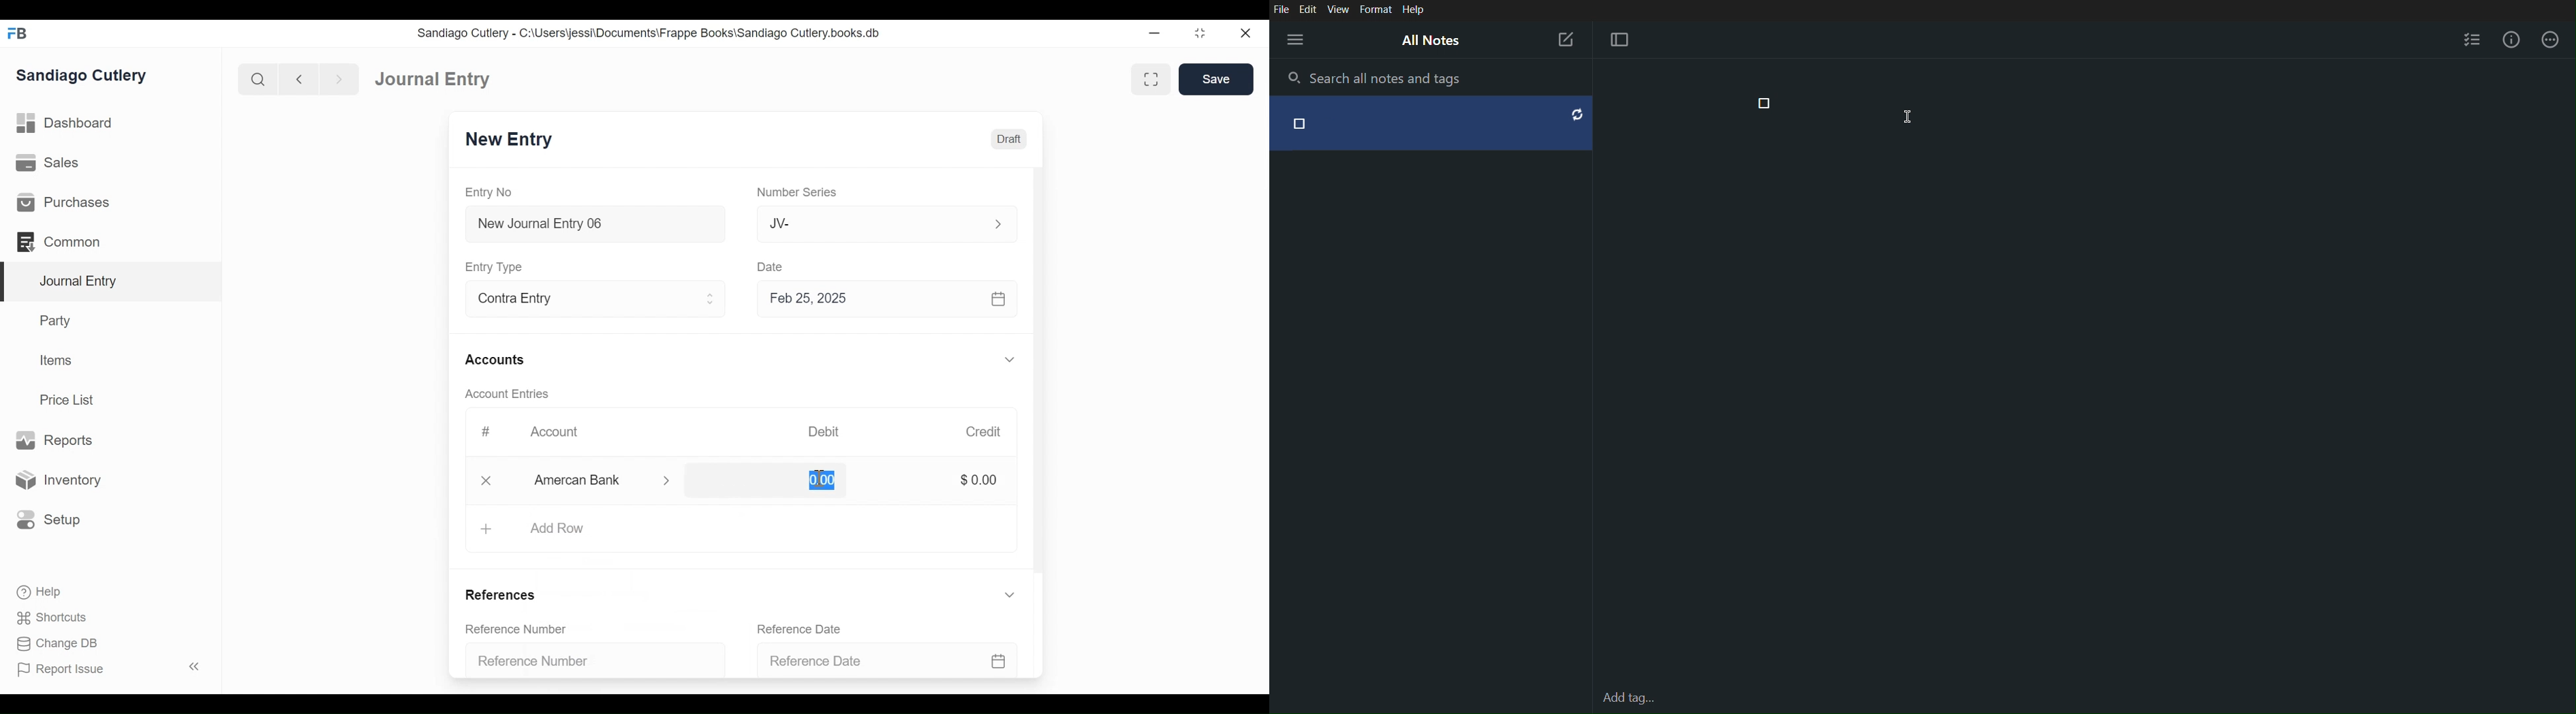 The height and width of the screenshot is (728, 2576). I want to click on Entry Type, so click(496, 267).